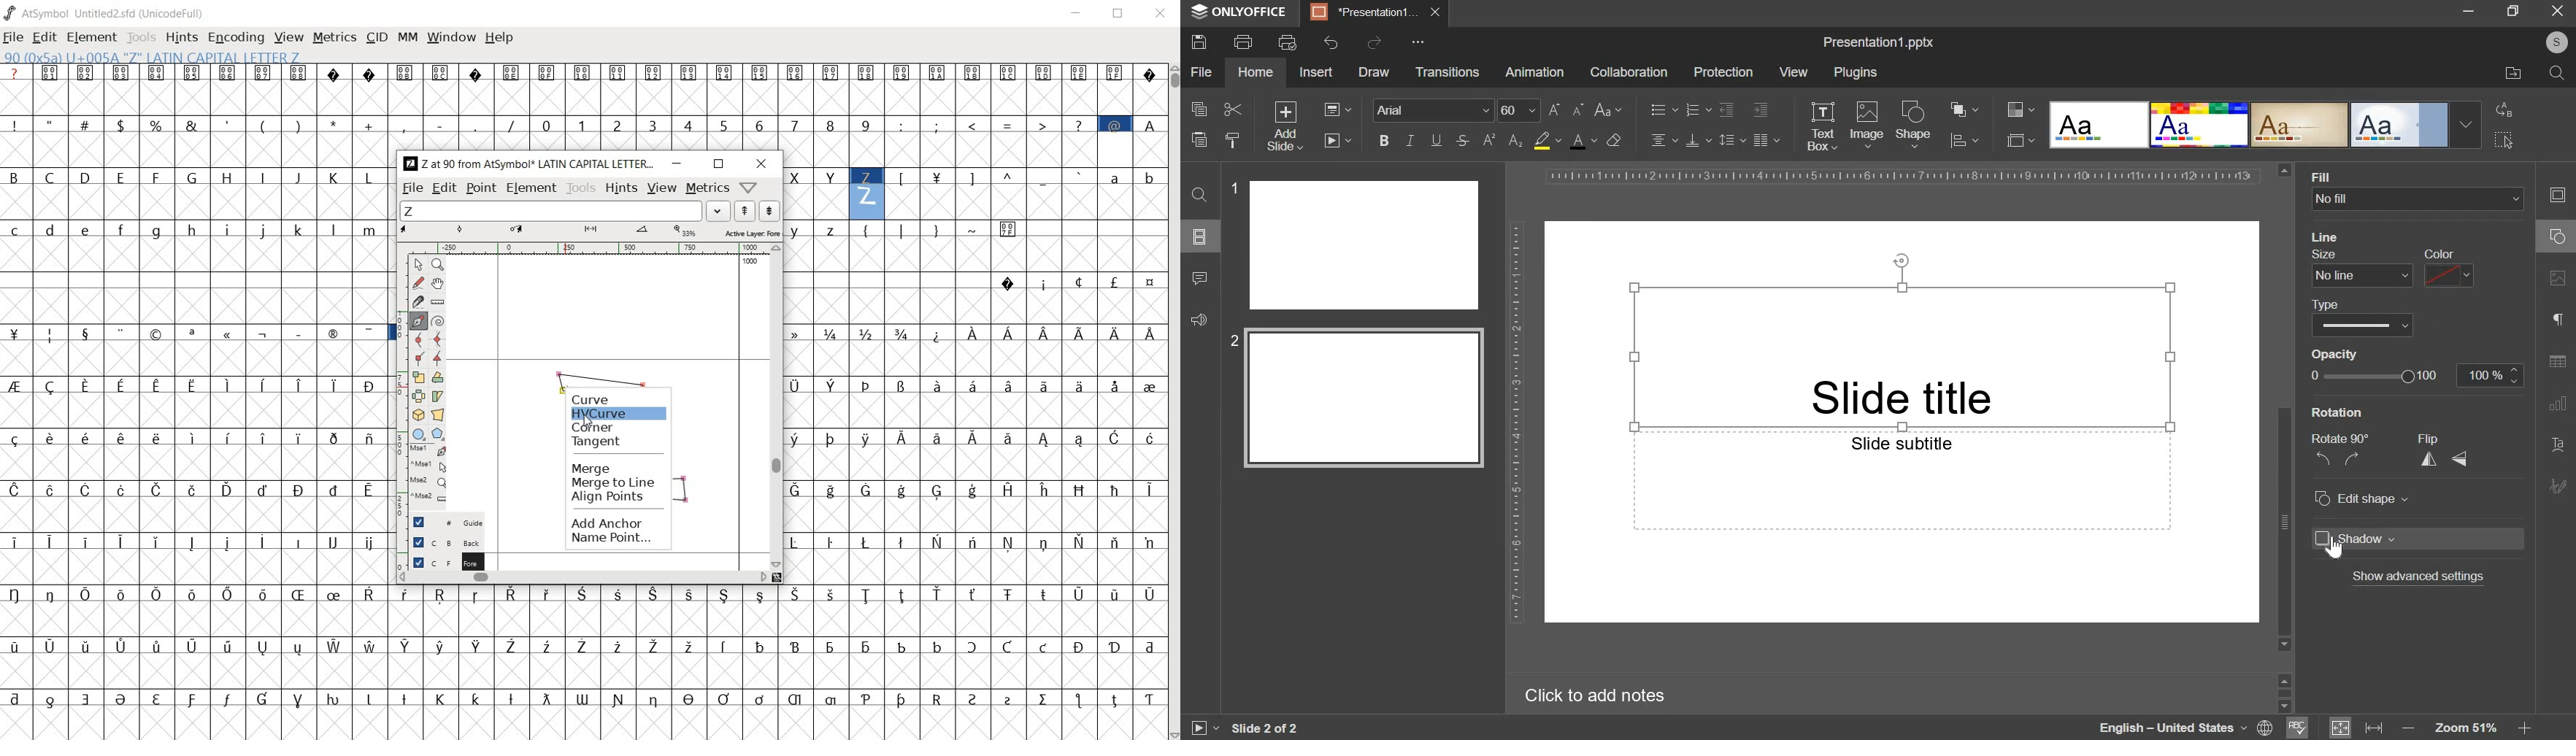 This screenshot has width=2576, height=756. I want to click on hv curve, so click(618, 413).